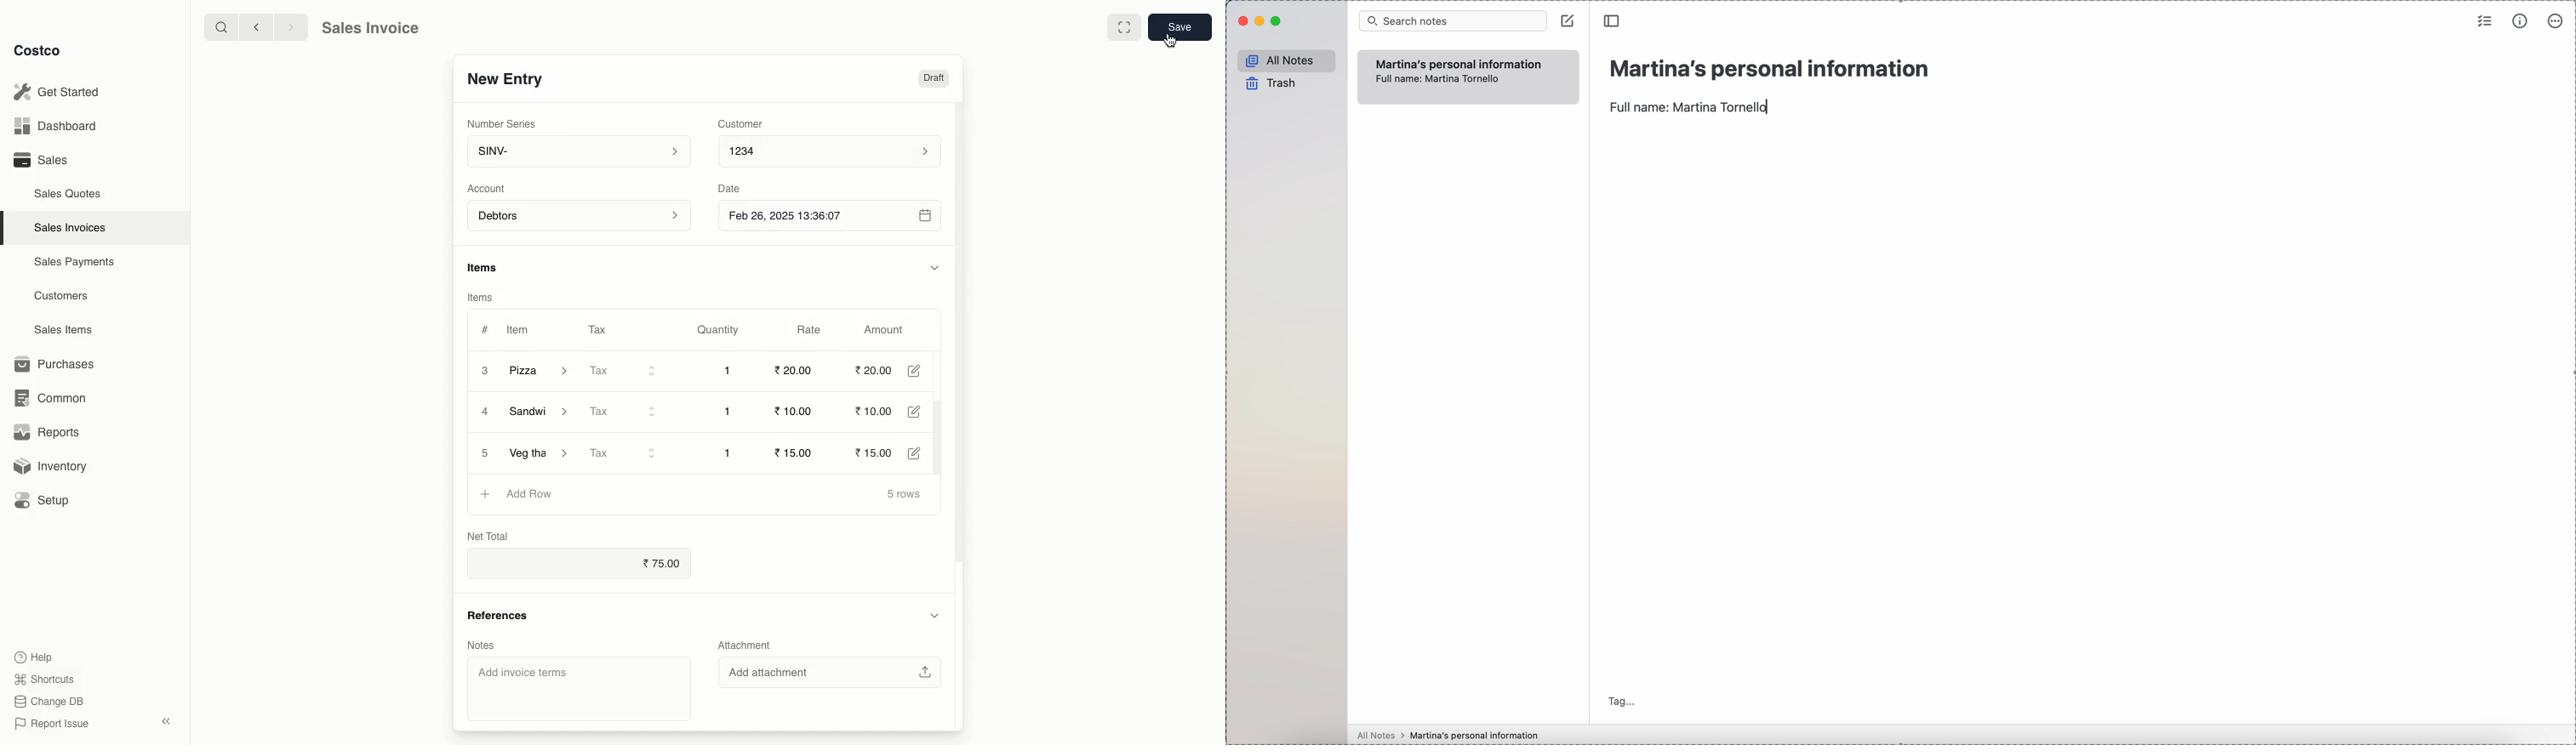 Image resolution: width=2576 pixels, height=756 pixels. Describe the element at coordinates (1182, 29) in the screenshot. I see `Save` at that location.